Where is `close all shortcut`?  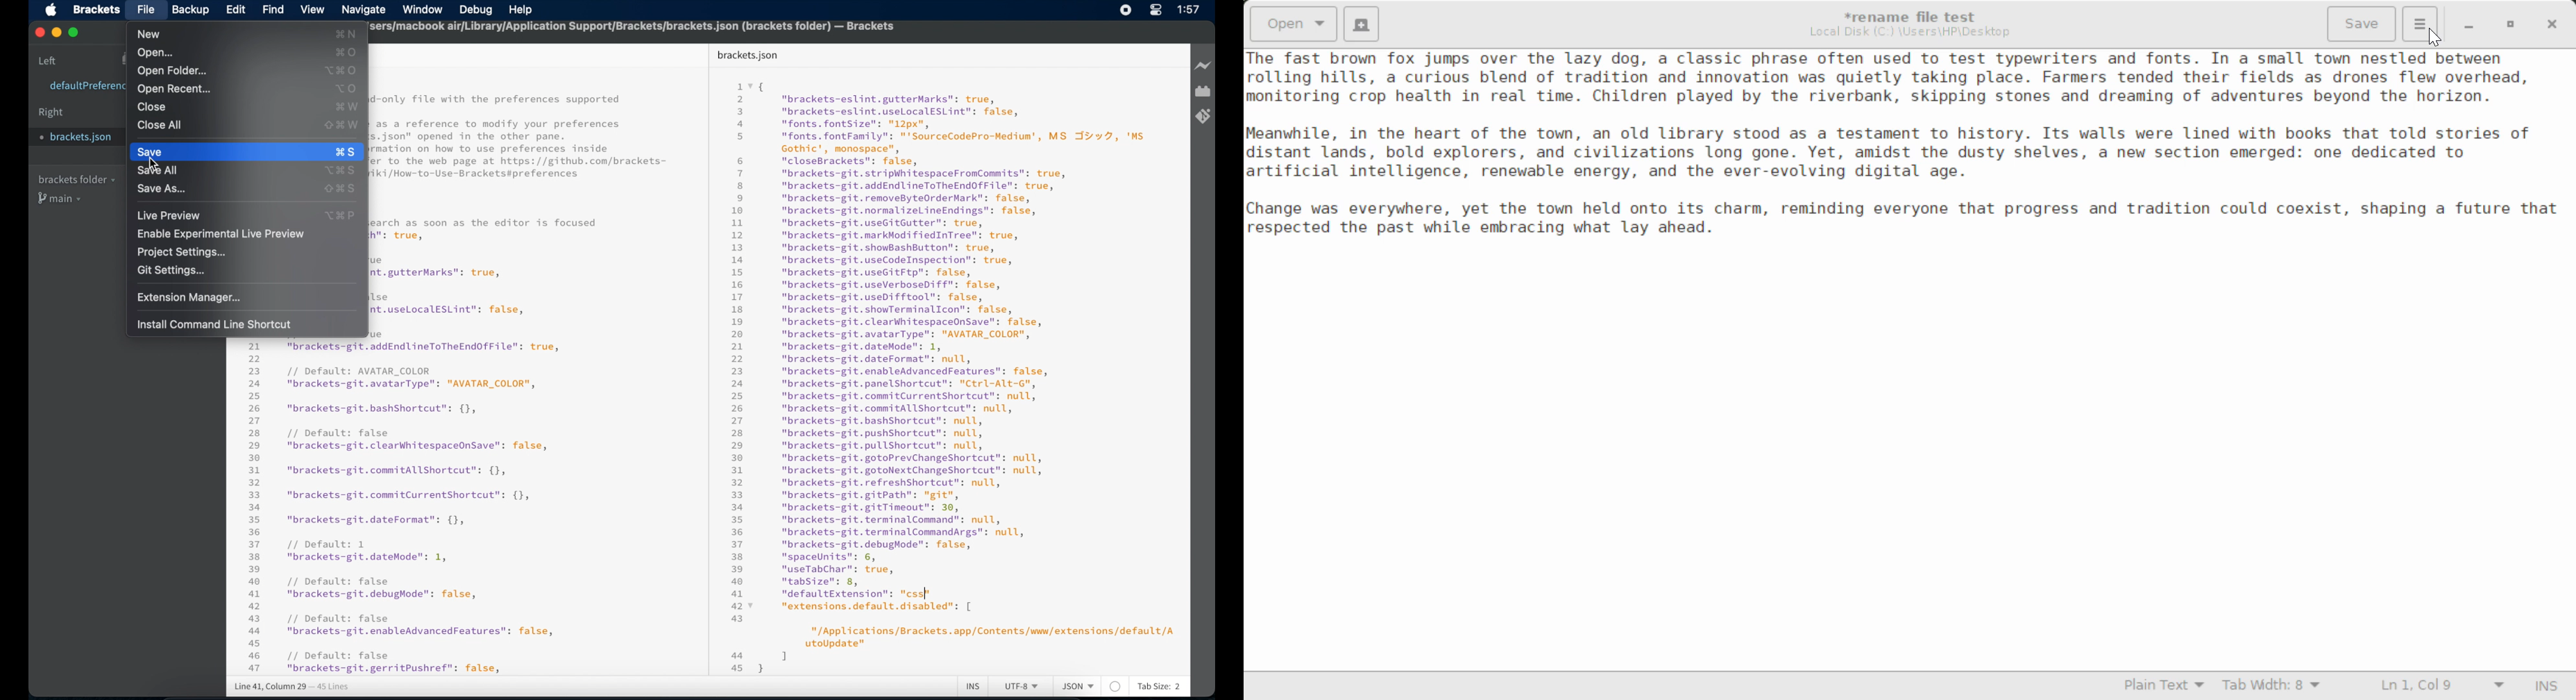
close all shortcut is located at coordinates (339, 125).